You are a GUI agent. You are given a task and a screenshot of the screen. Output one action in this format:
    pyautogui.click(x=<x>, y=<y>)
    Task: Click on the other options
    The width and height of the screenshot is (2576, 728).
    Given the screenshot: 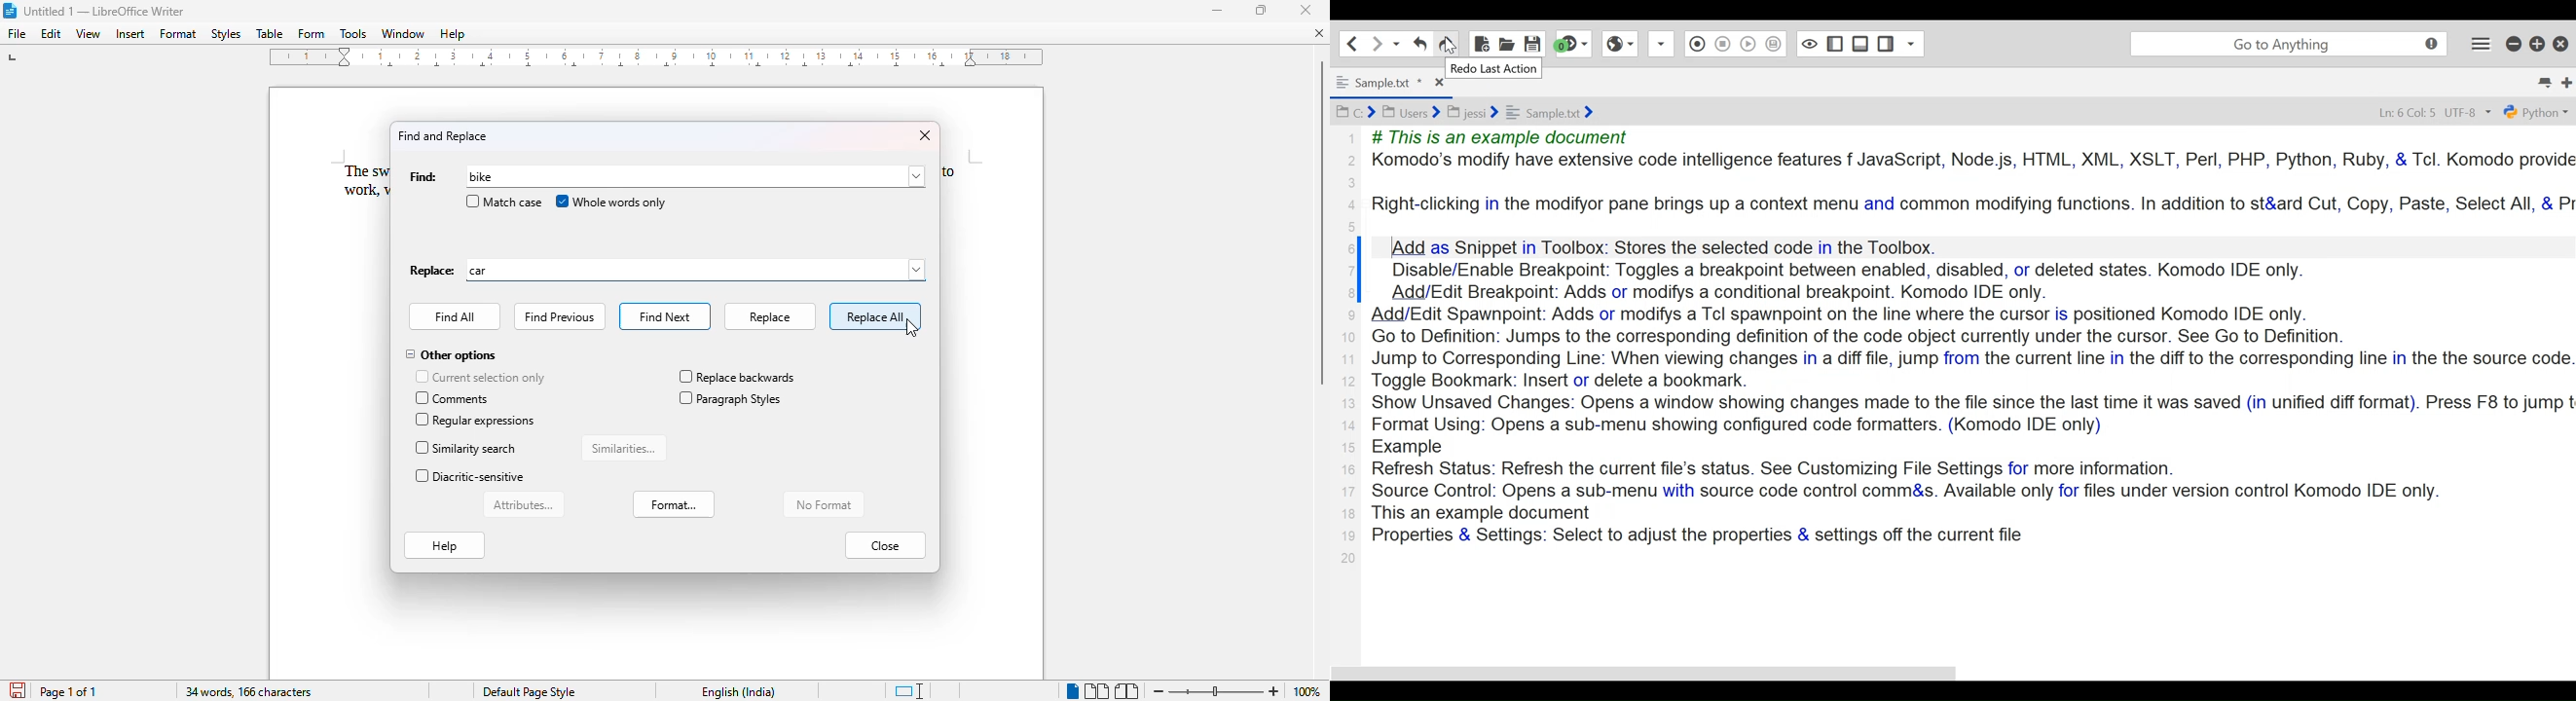 What is the action you would take?
    pyautogui.click(x=451, y=356)
    